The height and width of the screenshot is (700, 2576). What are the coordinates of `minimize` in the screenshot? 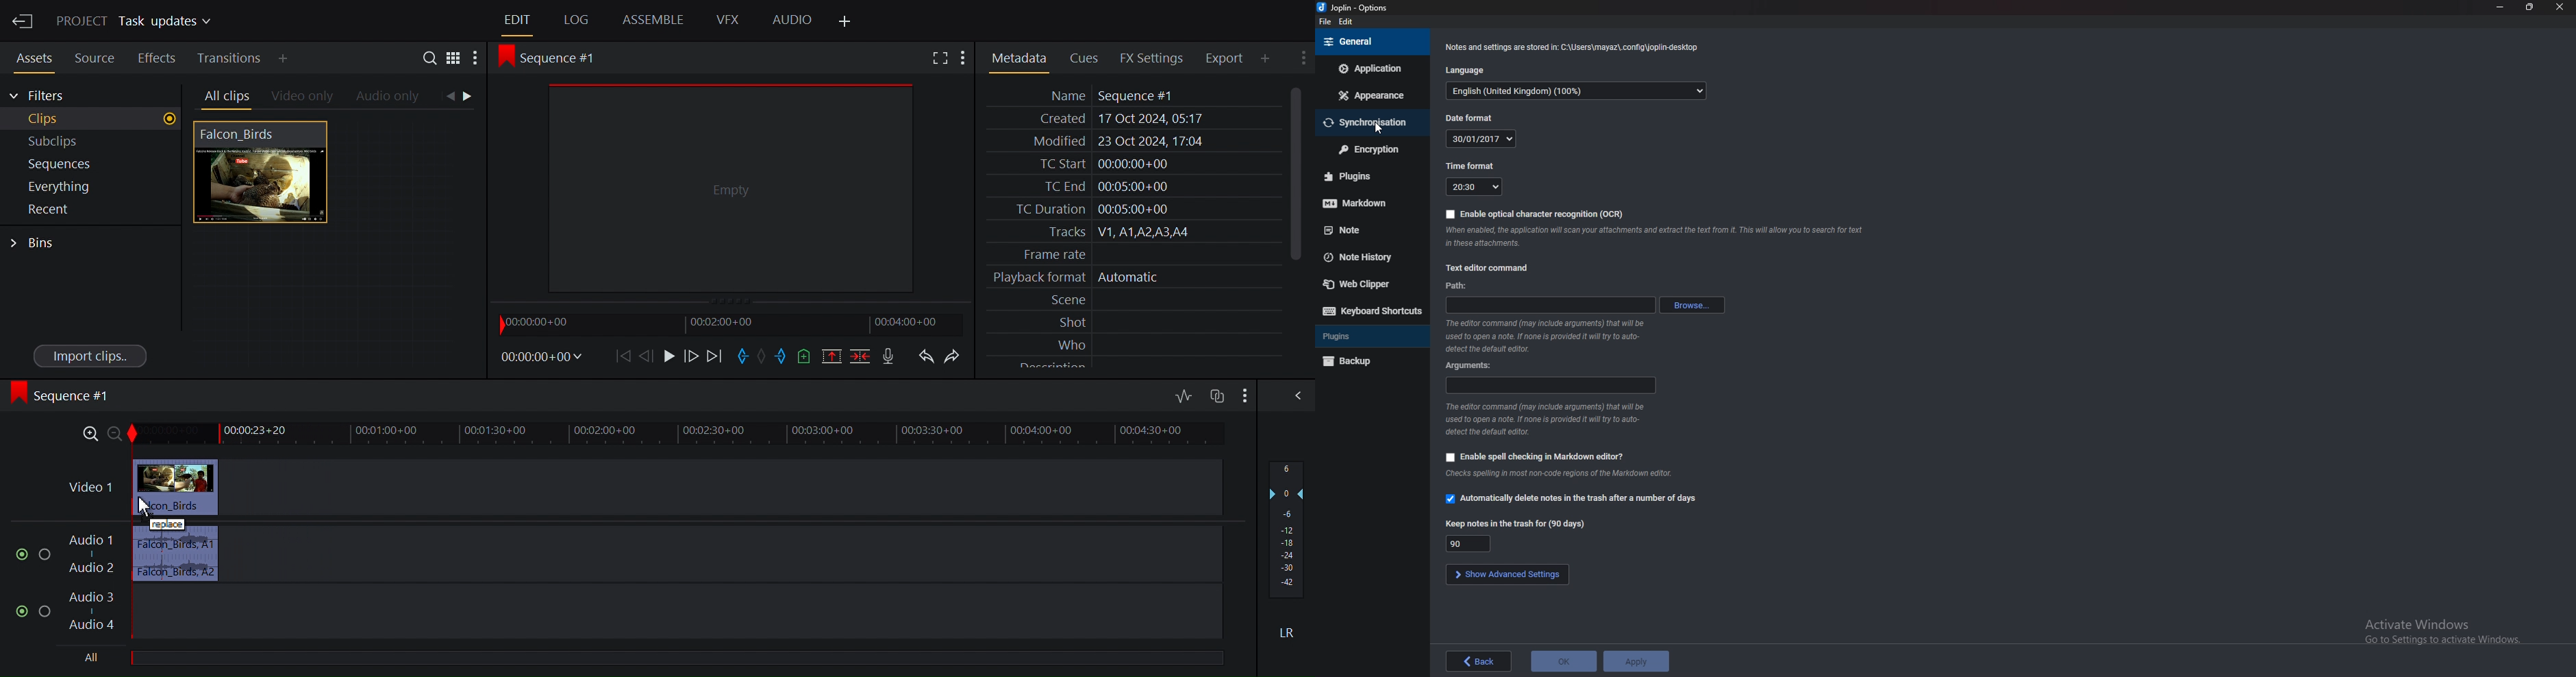 It's located at (2500, 7).